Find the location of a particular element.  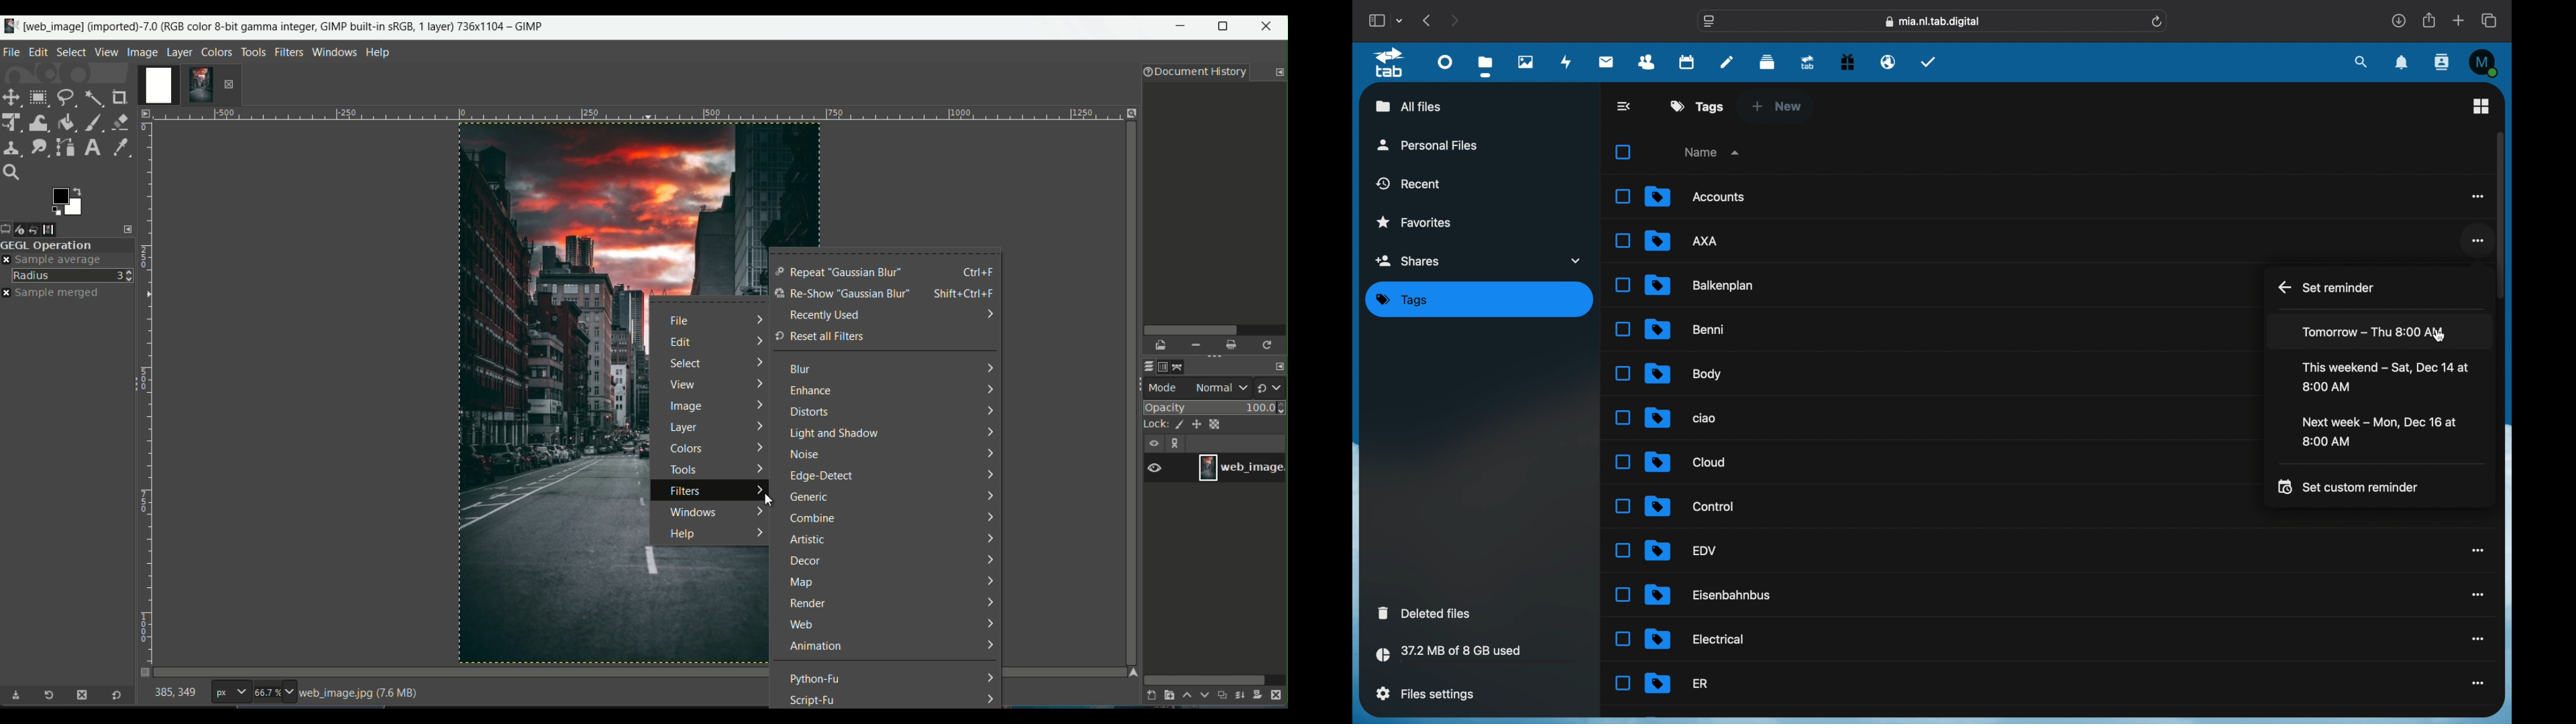

opacity is located at coordinates (1216, 407).